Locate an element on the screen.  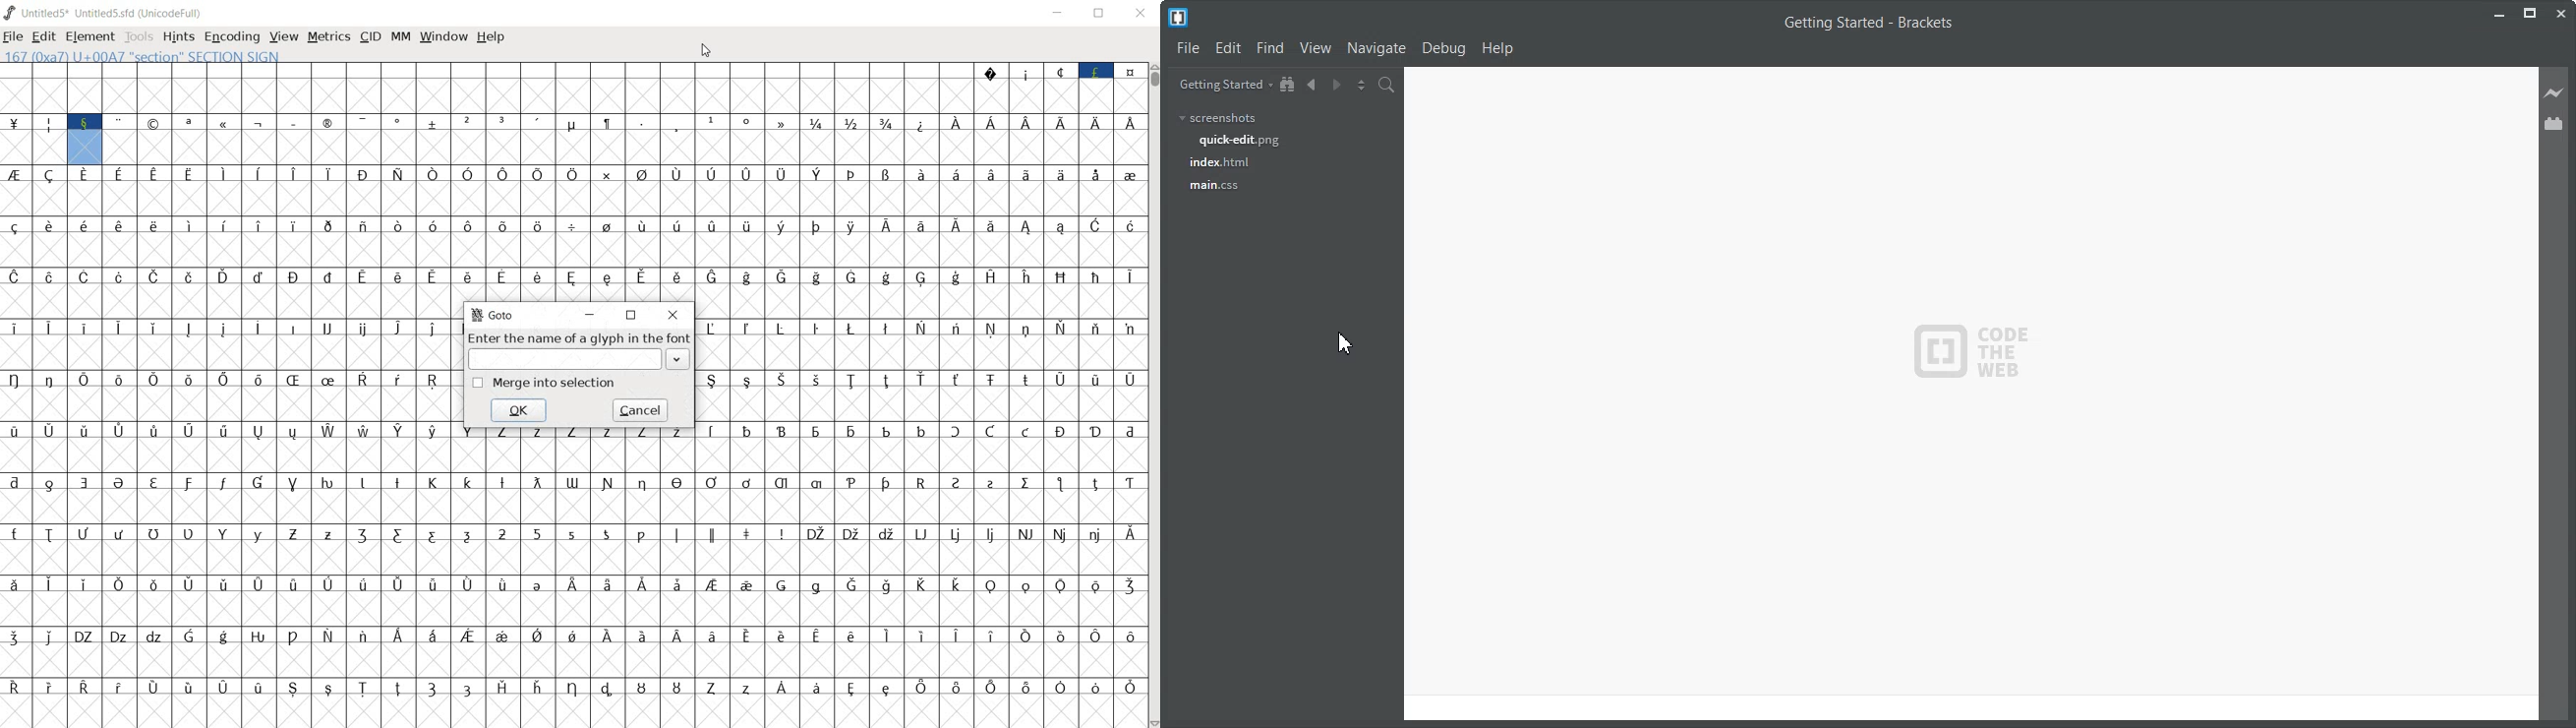
accented characters is located at coordinates (882, 242).